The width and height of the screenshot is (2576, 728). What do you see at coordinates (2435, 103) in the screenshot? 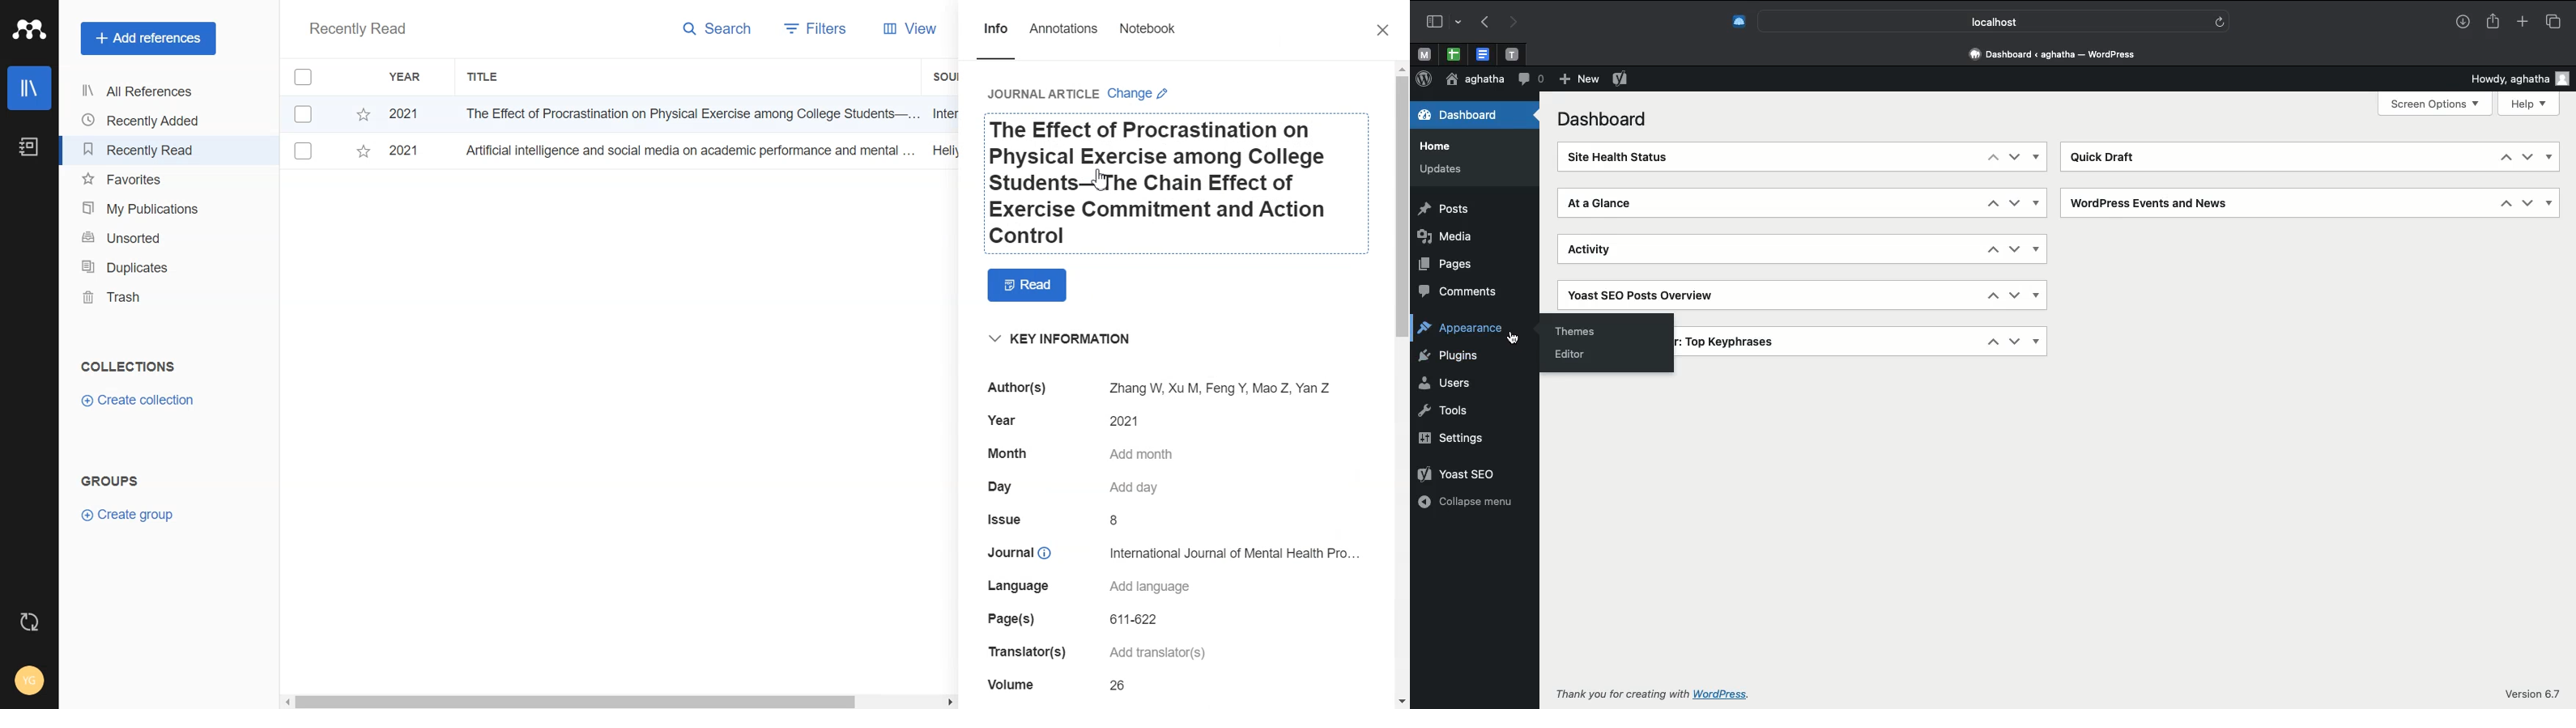
I see `Screen options` at bounding box center [2435, 103].